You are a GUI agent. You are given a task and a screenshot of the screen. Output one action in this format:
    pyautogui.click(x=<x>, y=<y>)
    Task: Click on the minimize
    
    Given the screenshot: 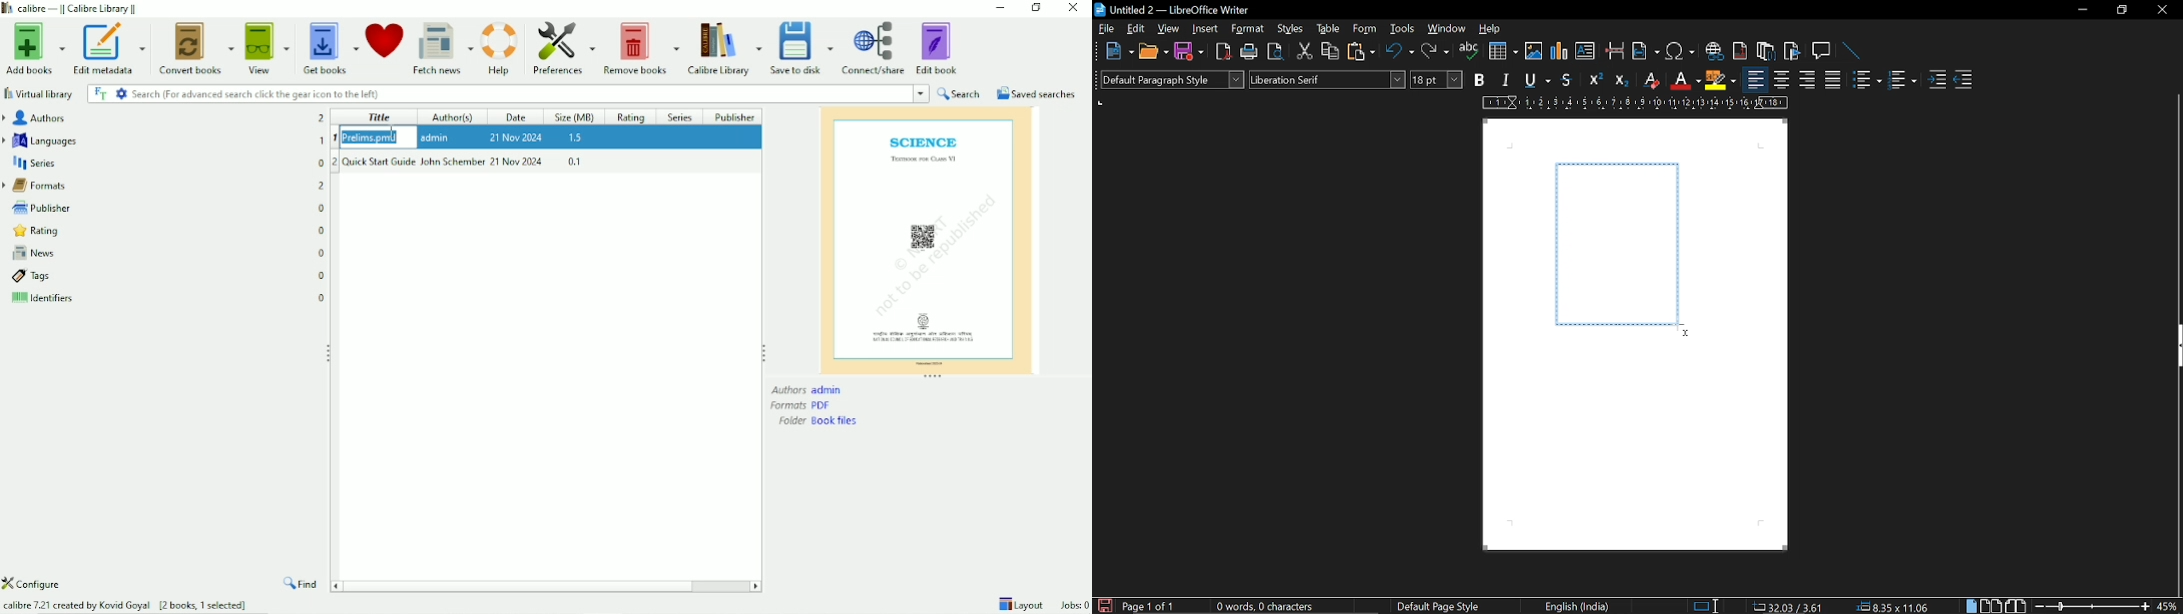 What is the action you would take?
    pyautogui.click(x=2083, y=10)
    